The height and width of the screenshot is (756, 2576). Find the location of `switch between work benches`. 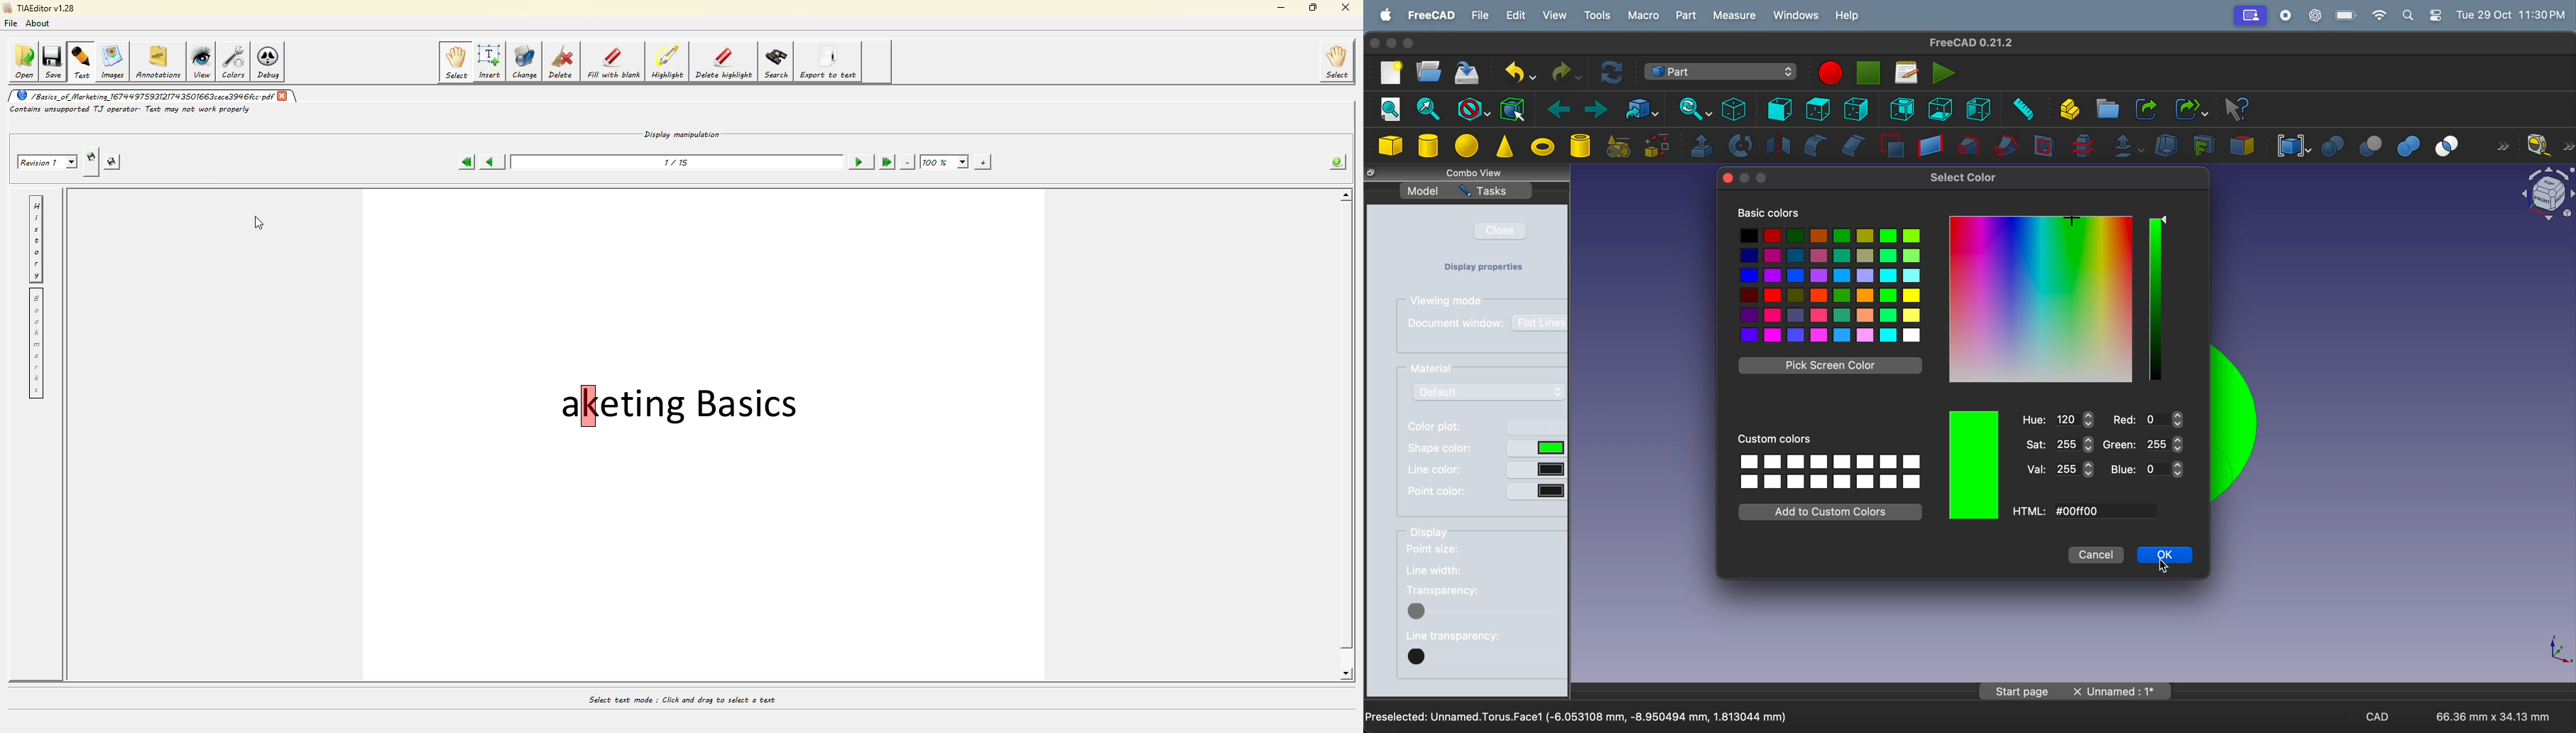

switch between work benches is located at coordinates (1721, 72).